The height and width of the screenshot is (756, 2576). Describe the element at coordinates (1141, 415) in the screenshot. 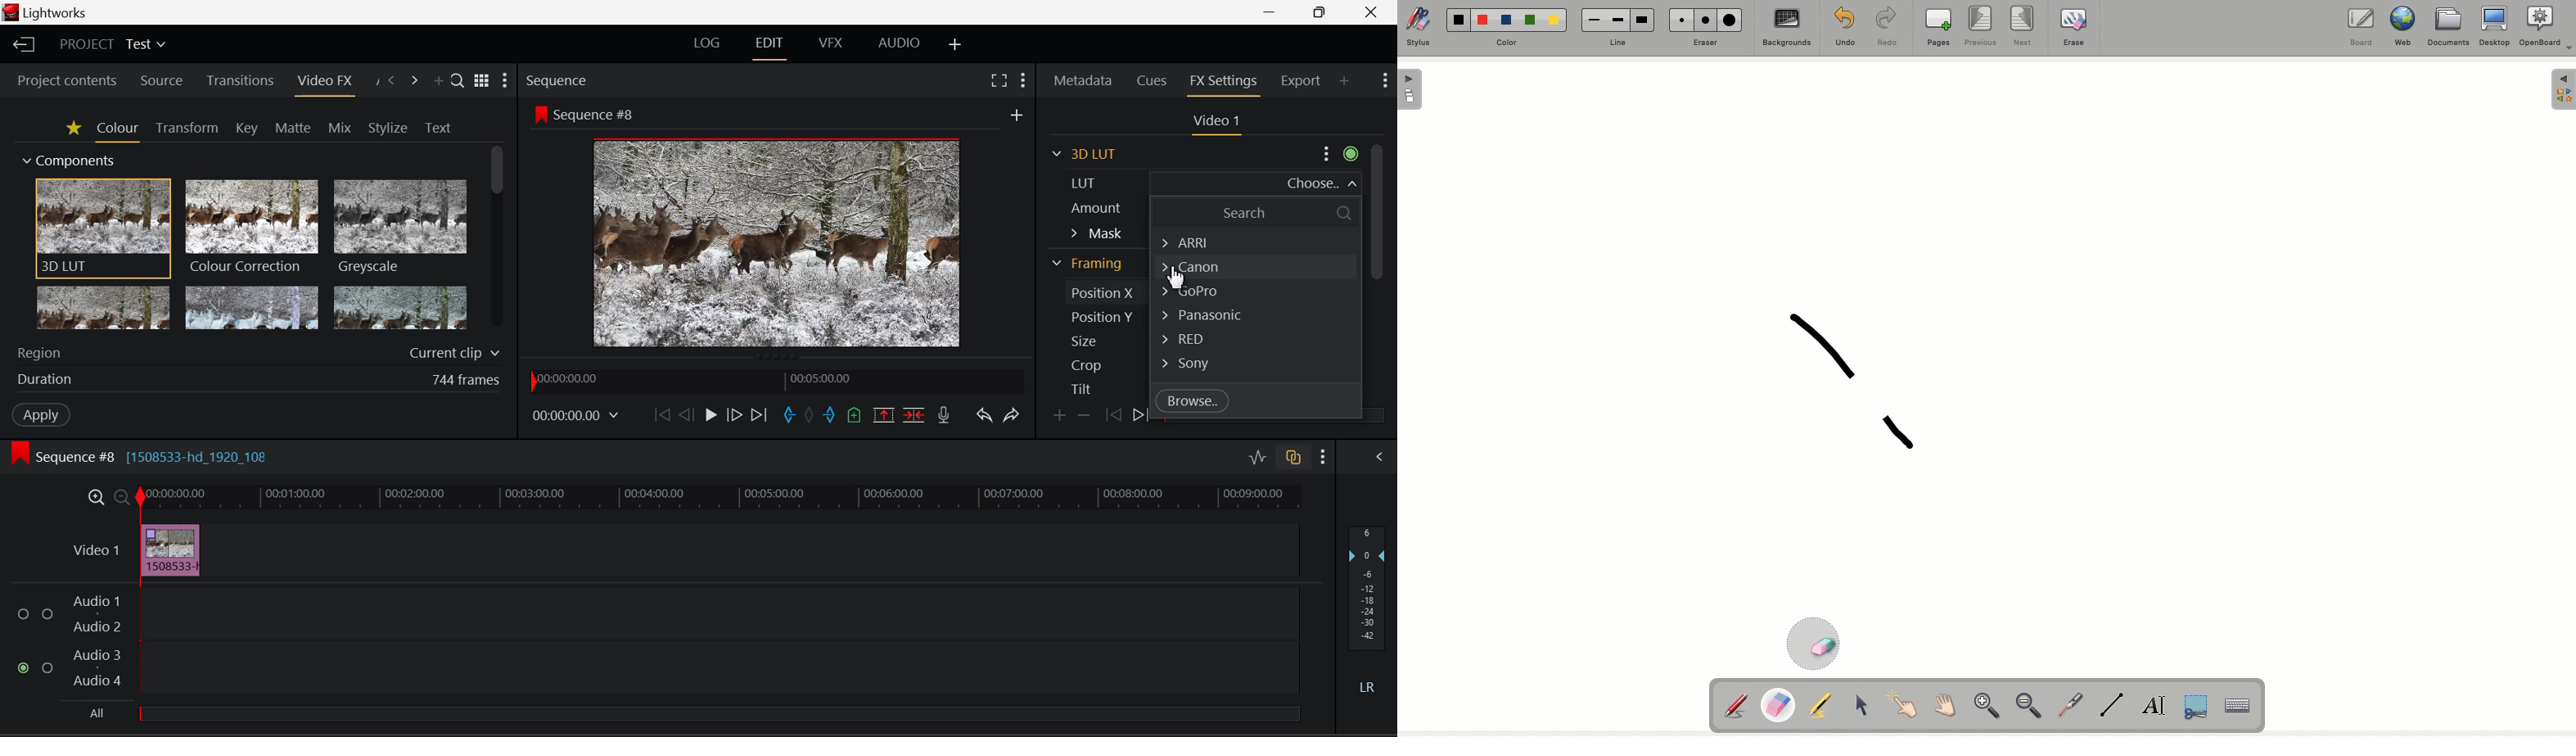

I see `Next keyframe` at that location.